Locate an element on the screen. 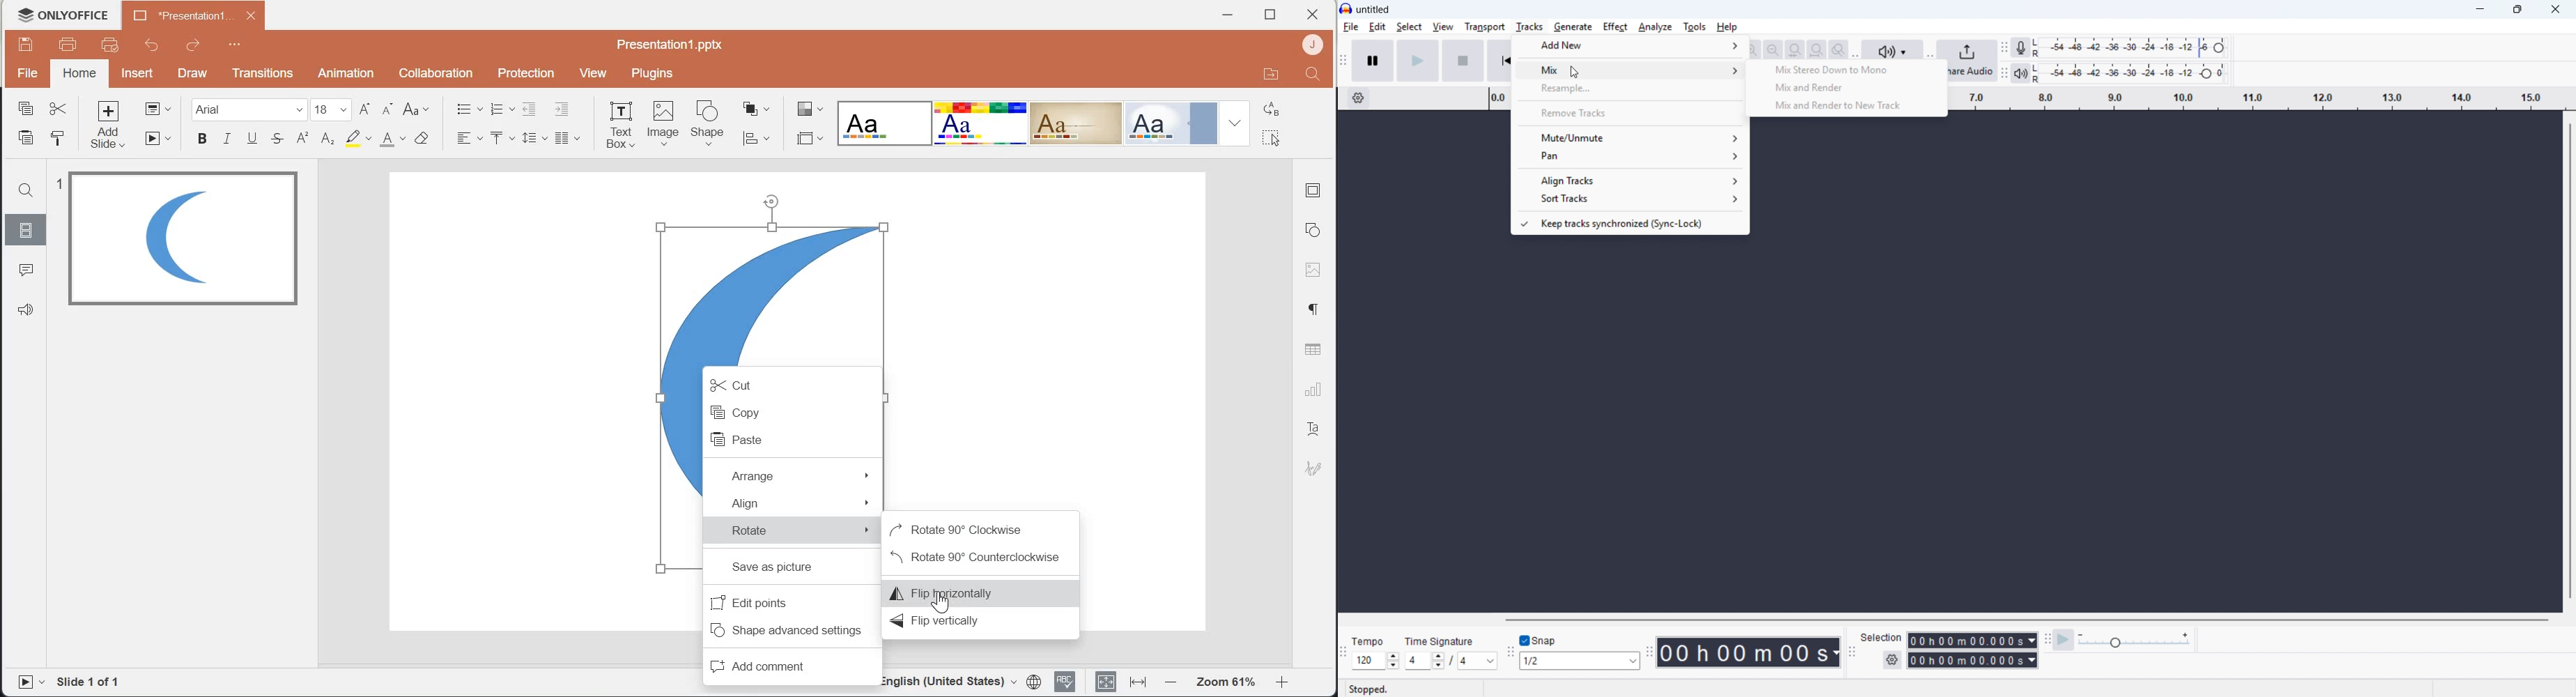 This screenshot has width=2576, height=700. Maximize is located at coordinates (1271, 15).